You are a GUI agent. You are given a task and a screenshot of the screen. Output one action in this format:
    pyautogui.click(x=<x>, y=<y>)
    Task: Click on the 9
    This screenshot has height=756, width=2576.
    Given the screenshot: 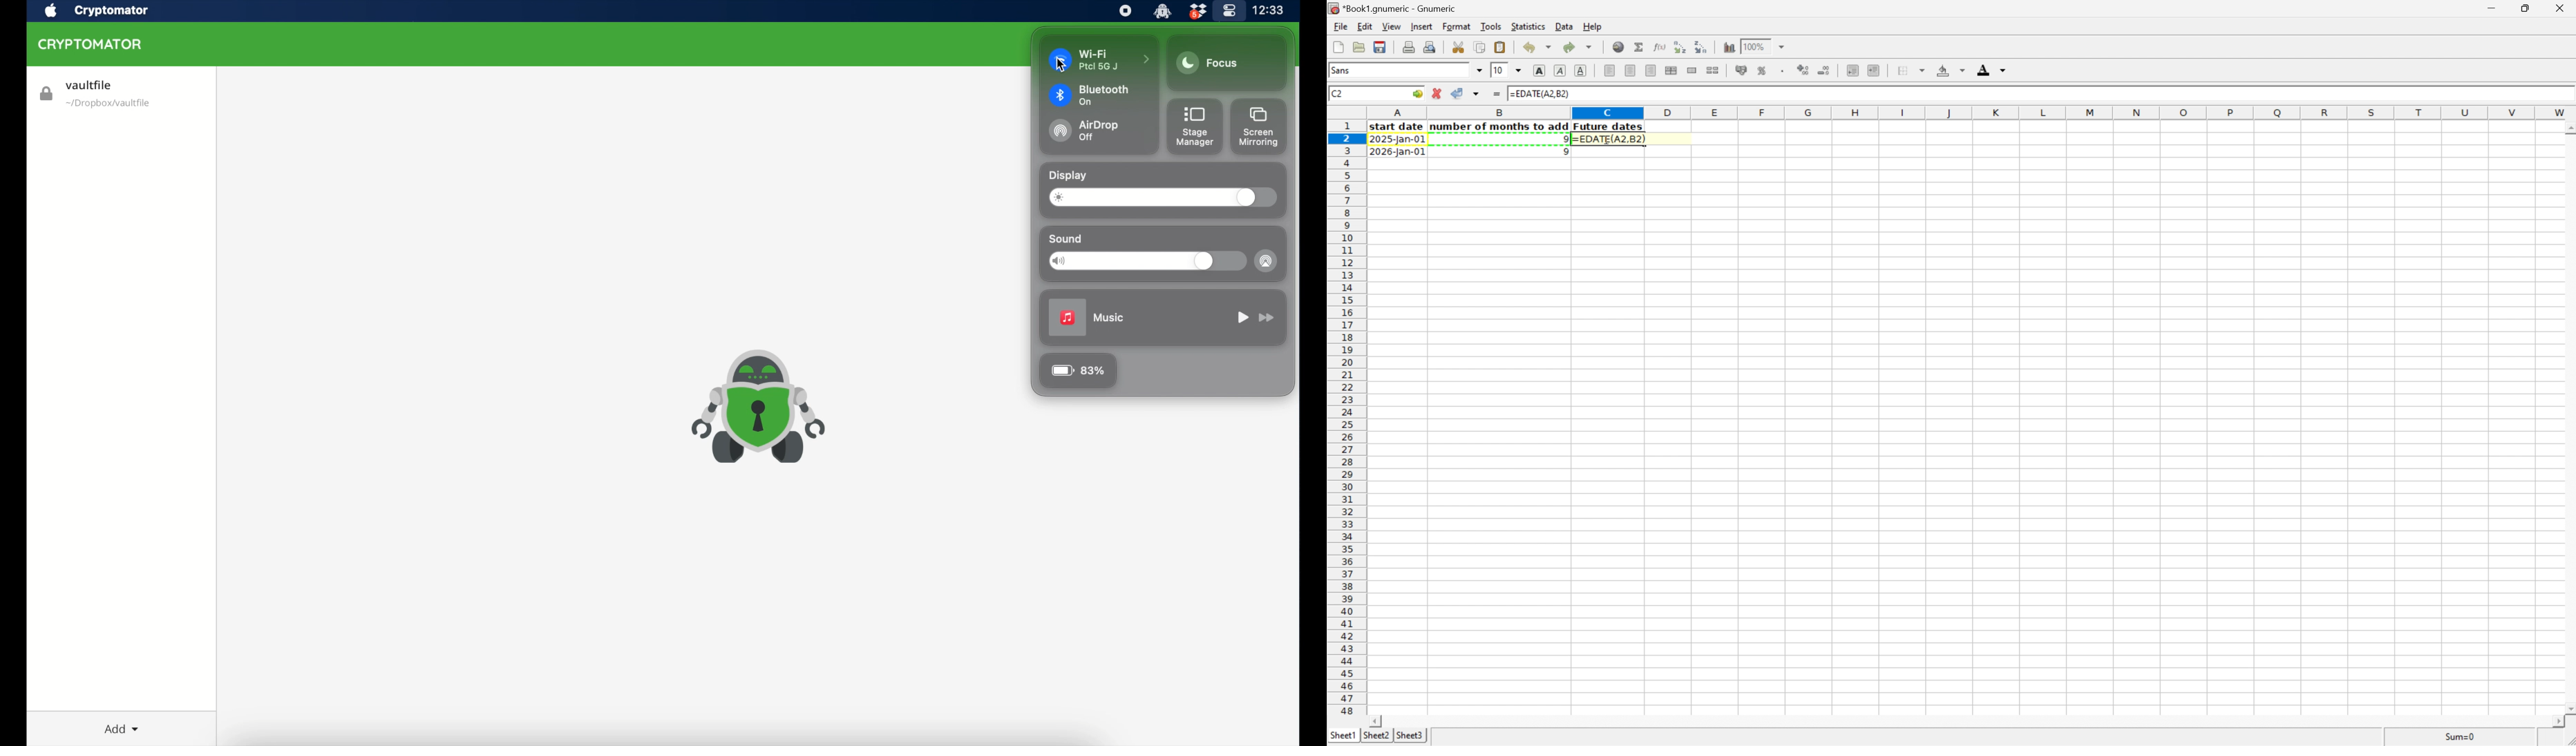 What is the action you would take?
    pyautogui.click(x=1562, y=139)
    